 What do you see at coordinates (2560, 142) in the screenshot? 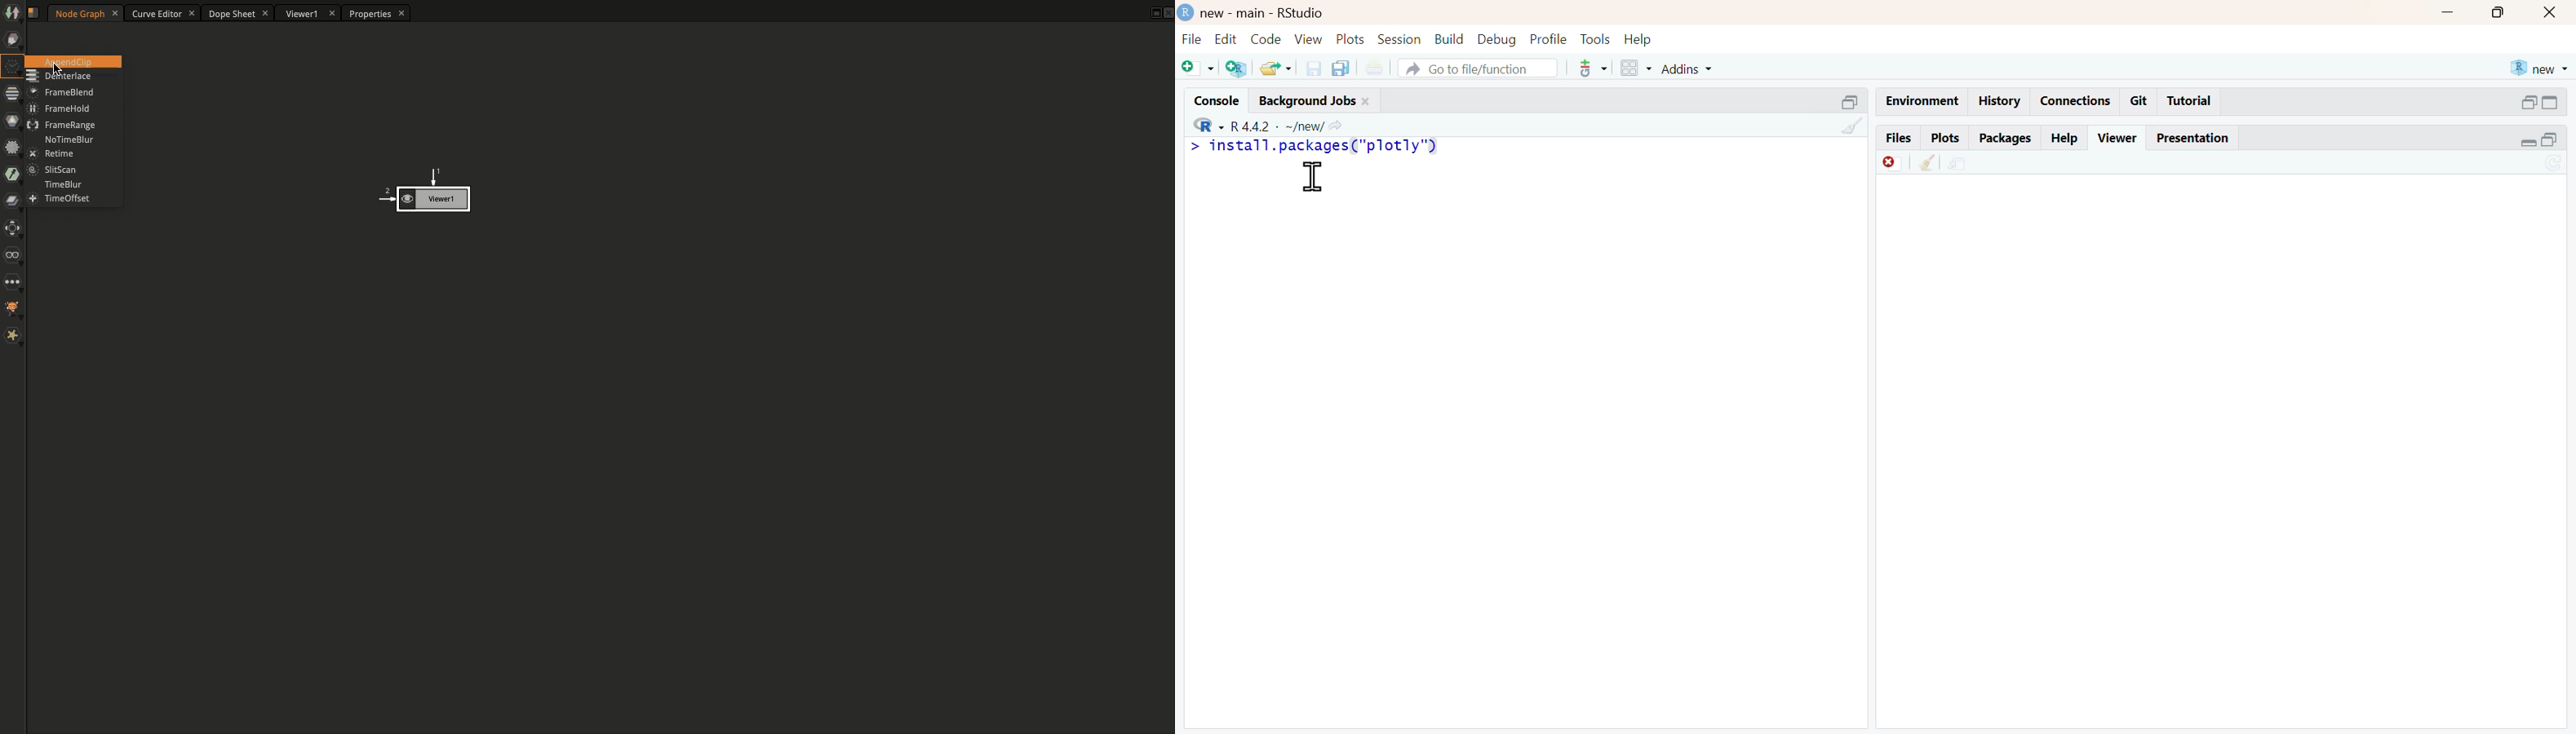
I see `maximize` at bounding box center [2560, 142].